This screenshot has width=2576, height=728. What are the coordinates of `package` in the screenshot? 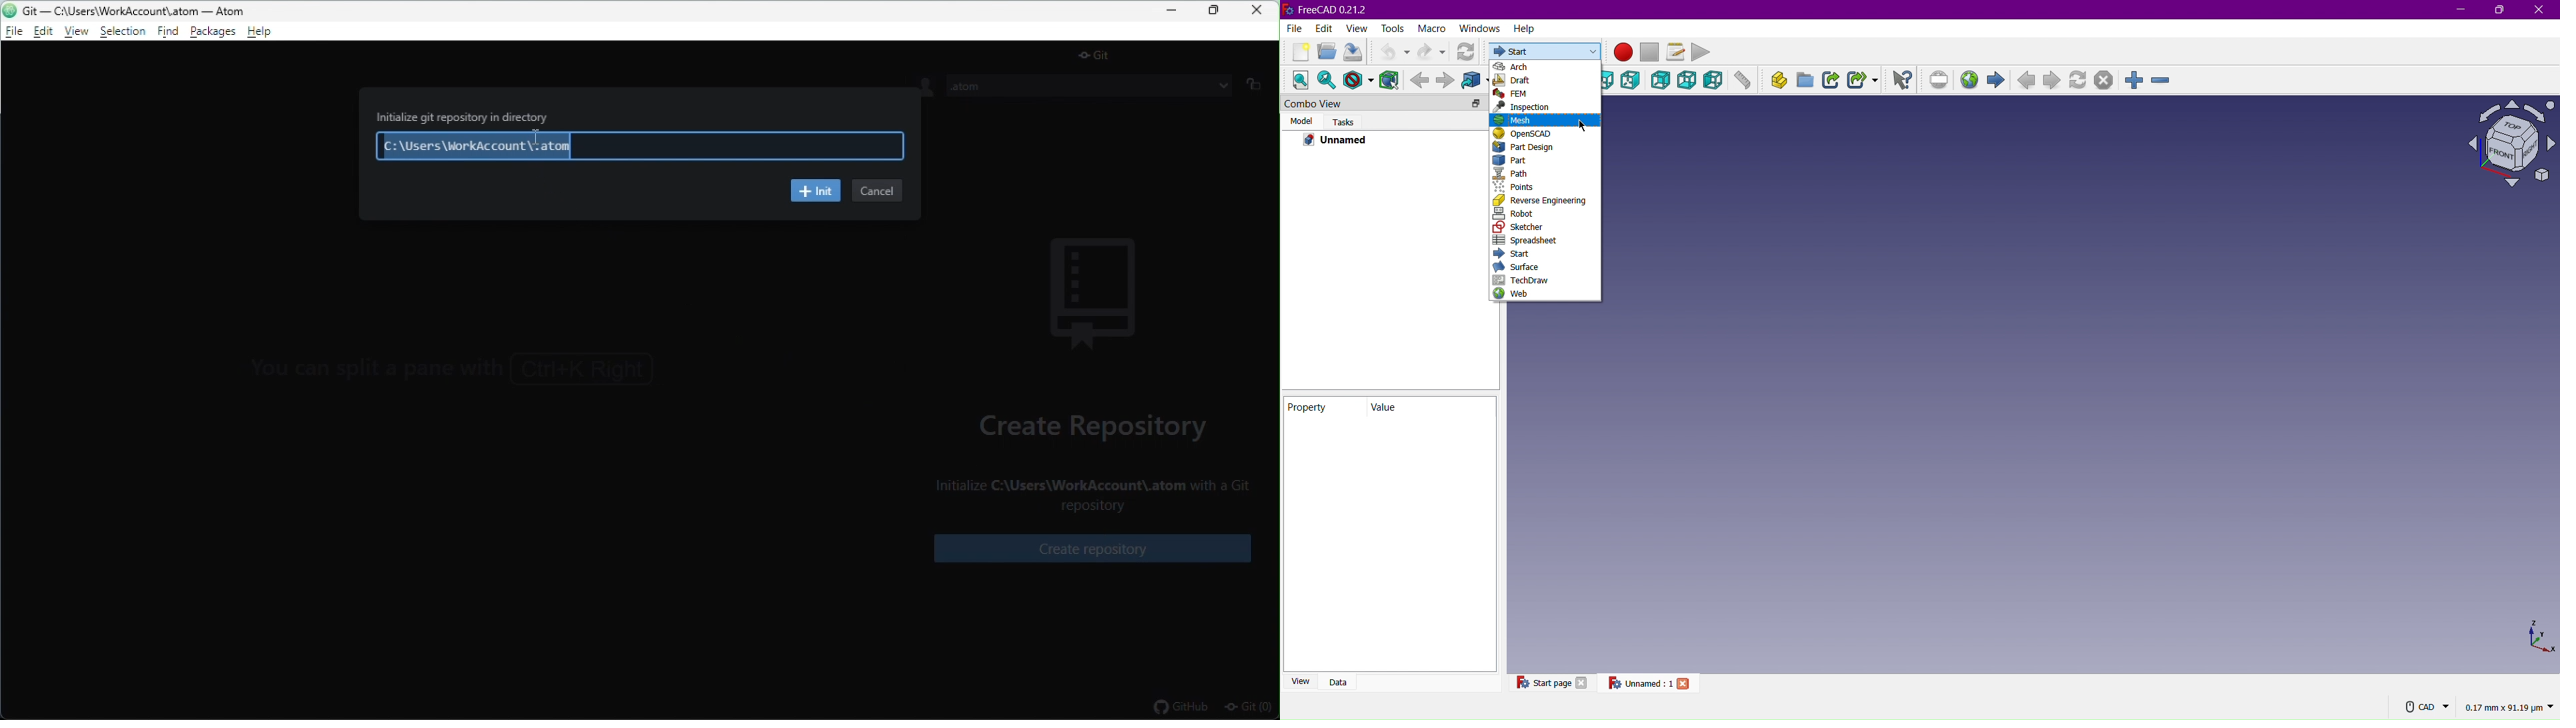 It's located at (213, 32).